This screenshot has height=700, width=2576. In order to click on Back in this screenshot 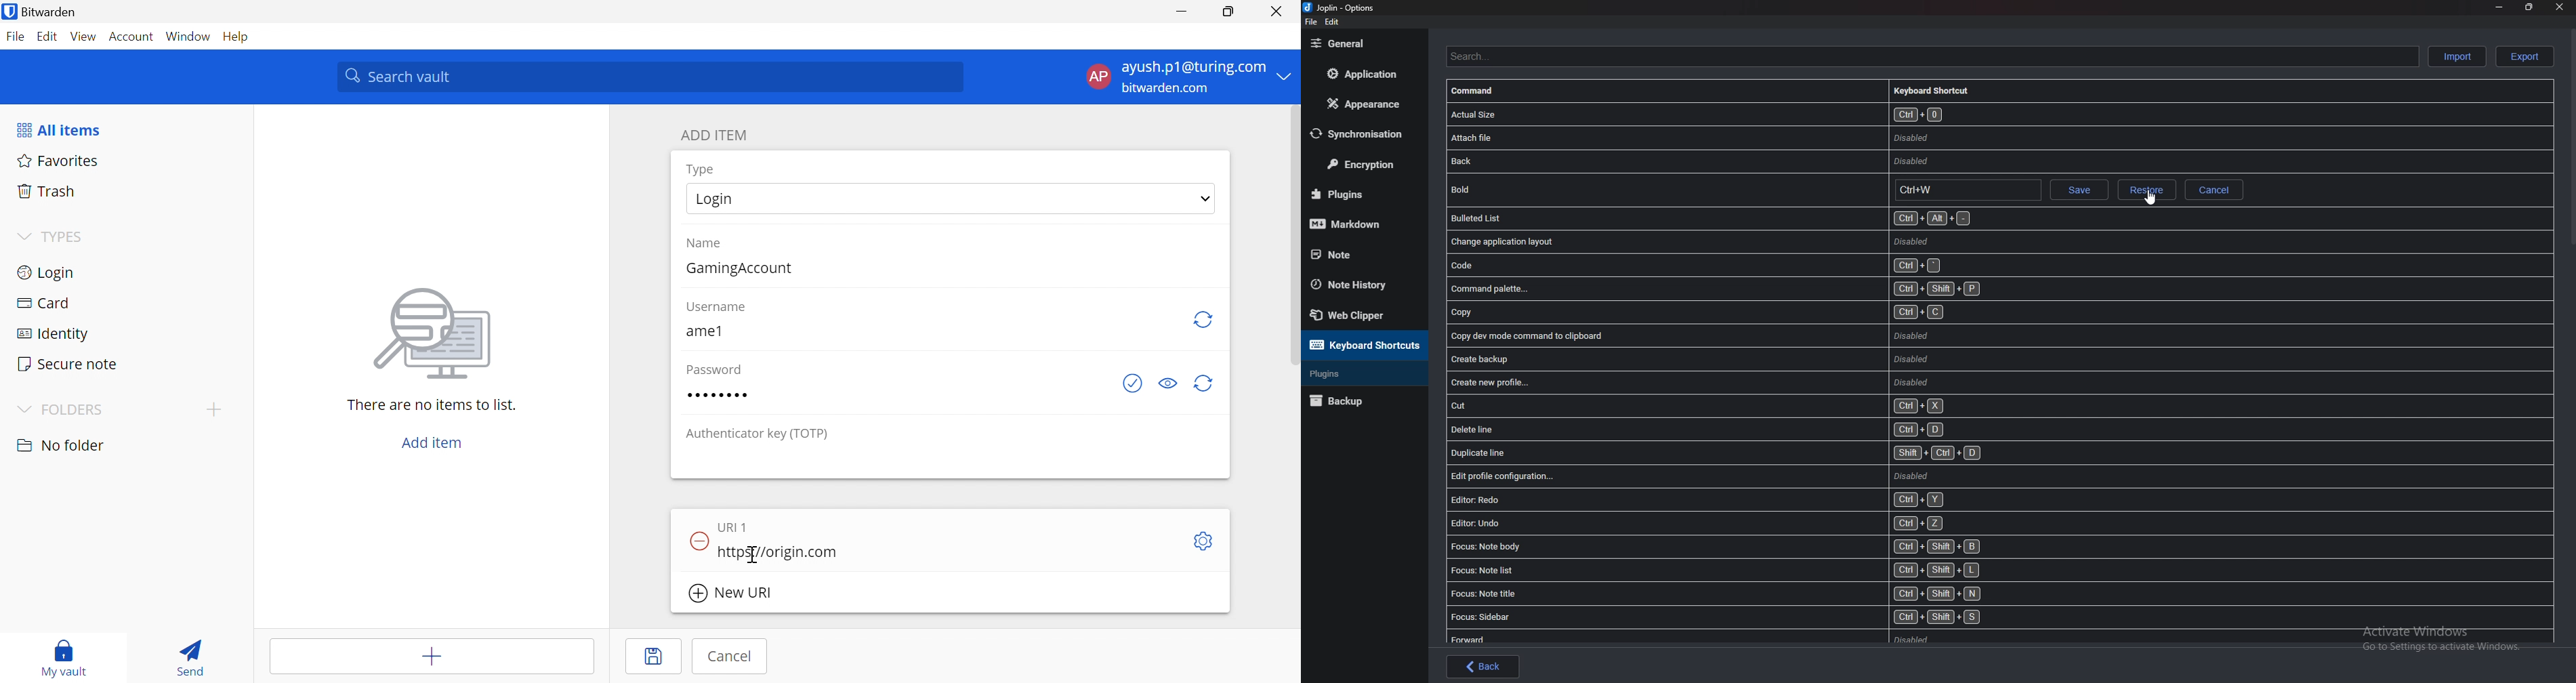, I will do `click(1483, 666)`.